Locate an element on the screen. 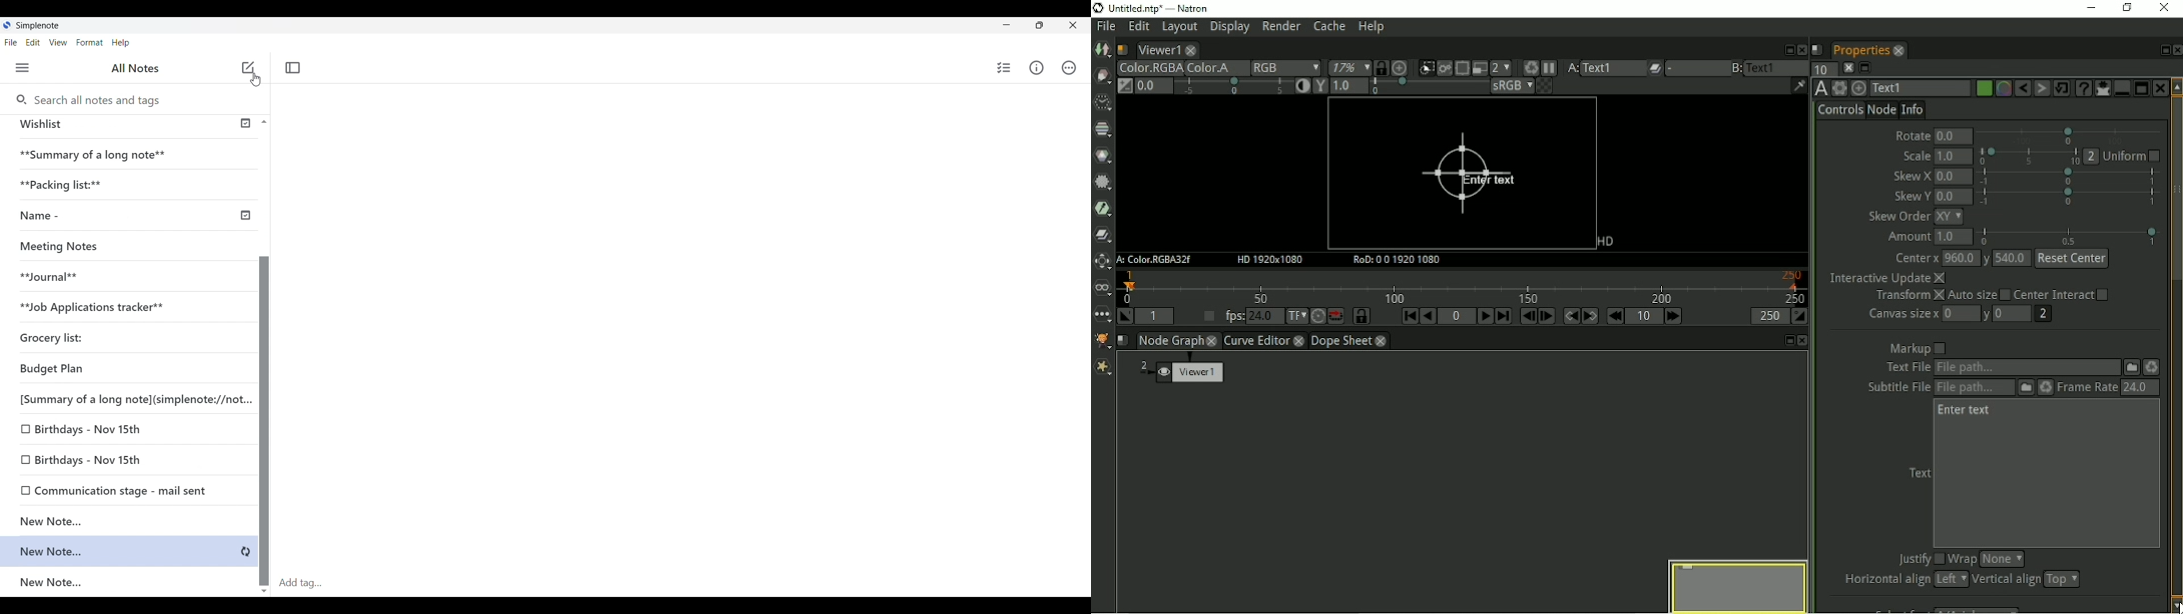 This screenshot has width=2184, height=616. Text is located at coordinates (1920, 472).